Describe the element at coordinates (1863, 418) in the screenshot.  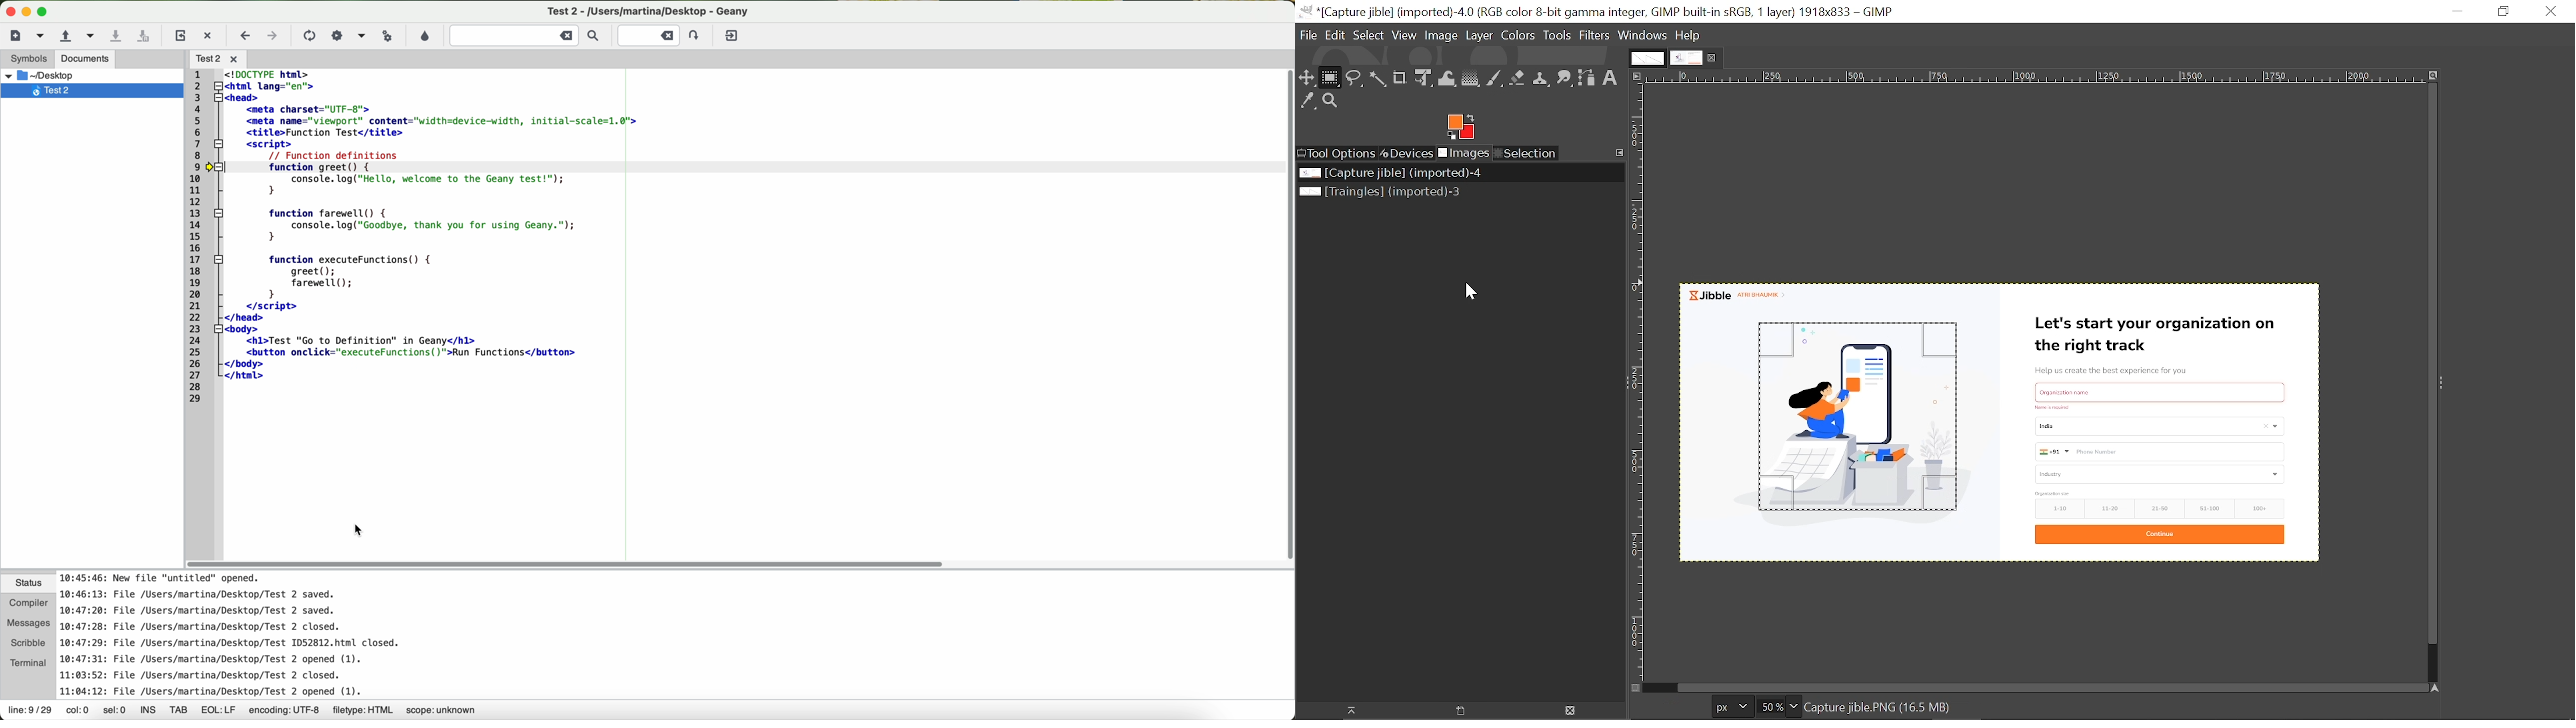
I see `Selected rectangular diagram` at that location.